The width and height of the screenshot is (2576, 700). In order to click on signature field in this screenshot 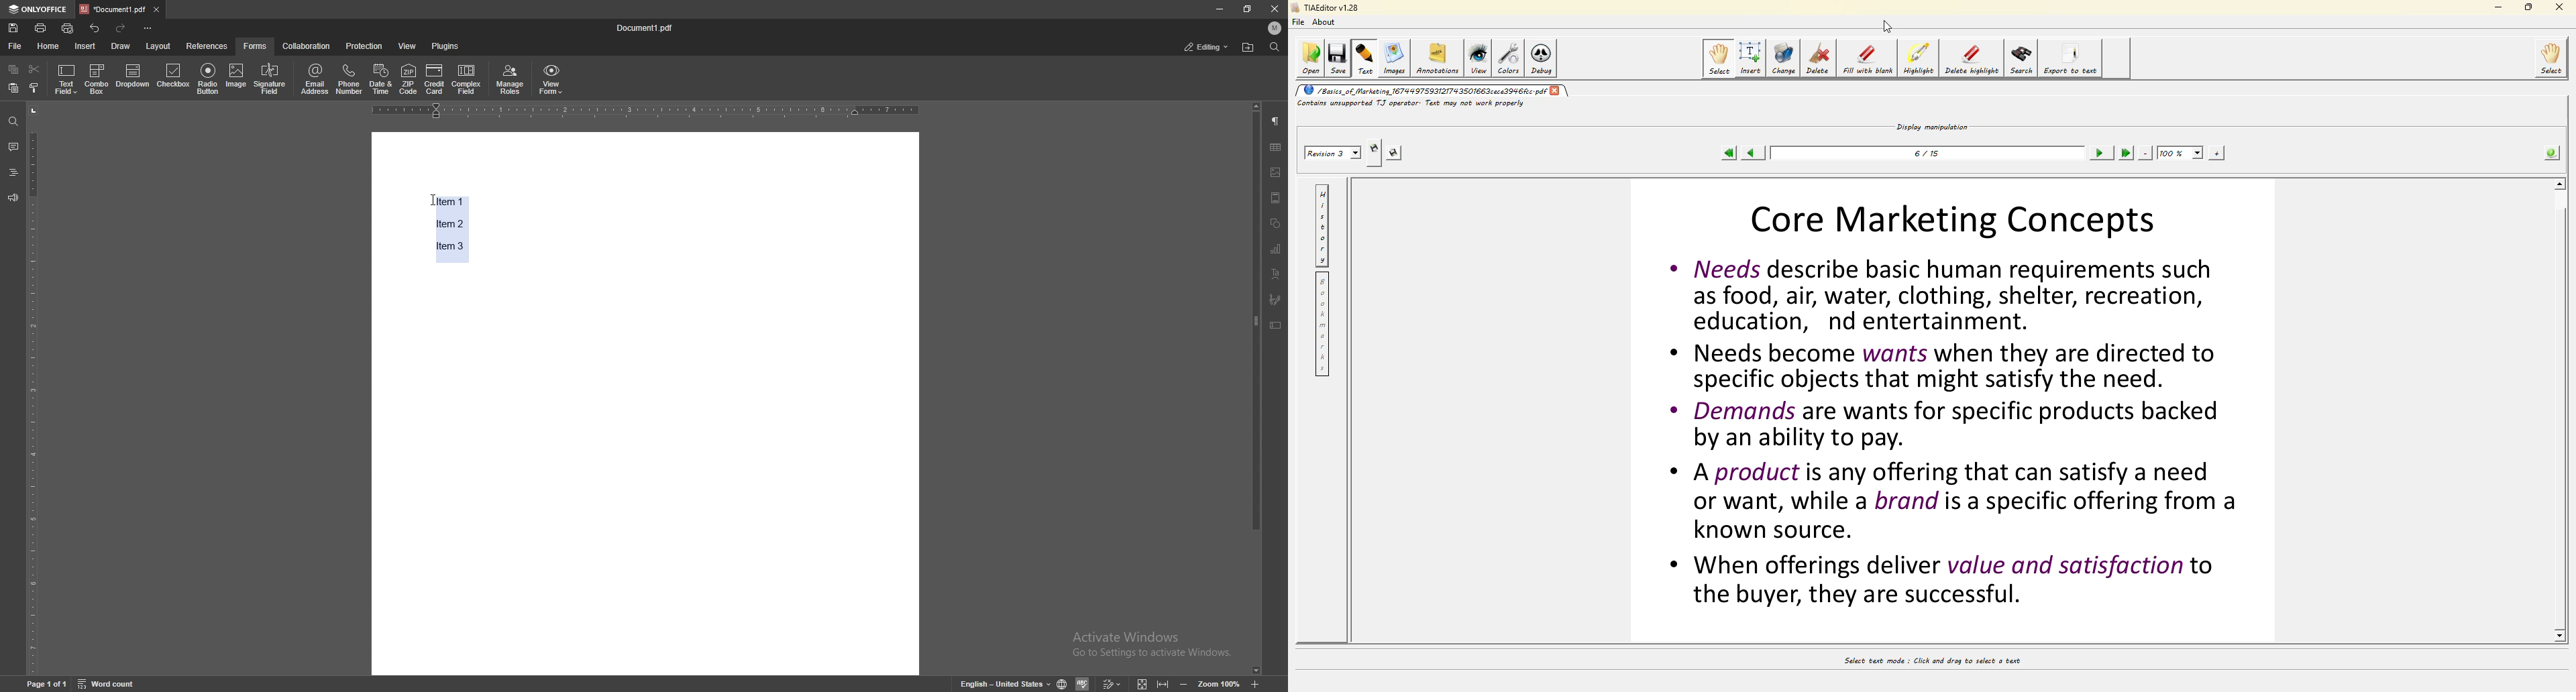, I will do `click(1275, 299)`.